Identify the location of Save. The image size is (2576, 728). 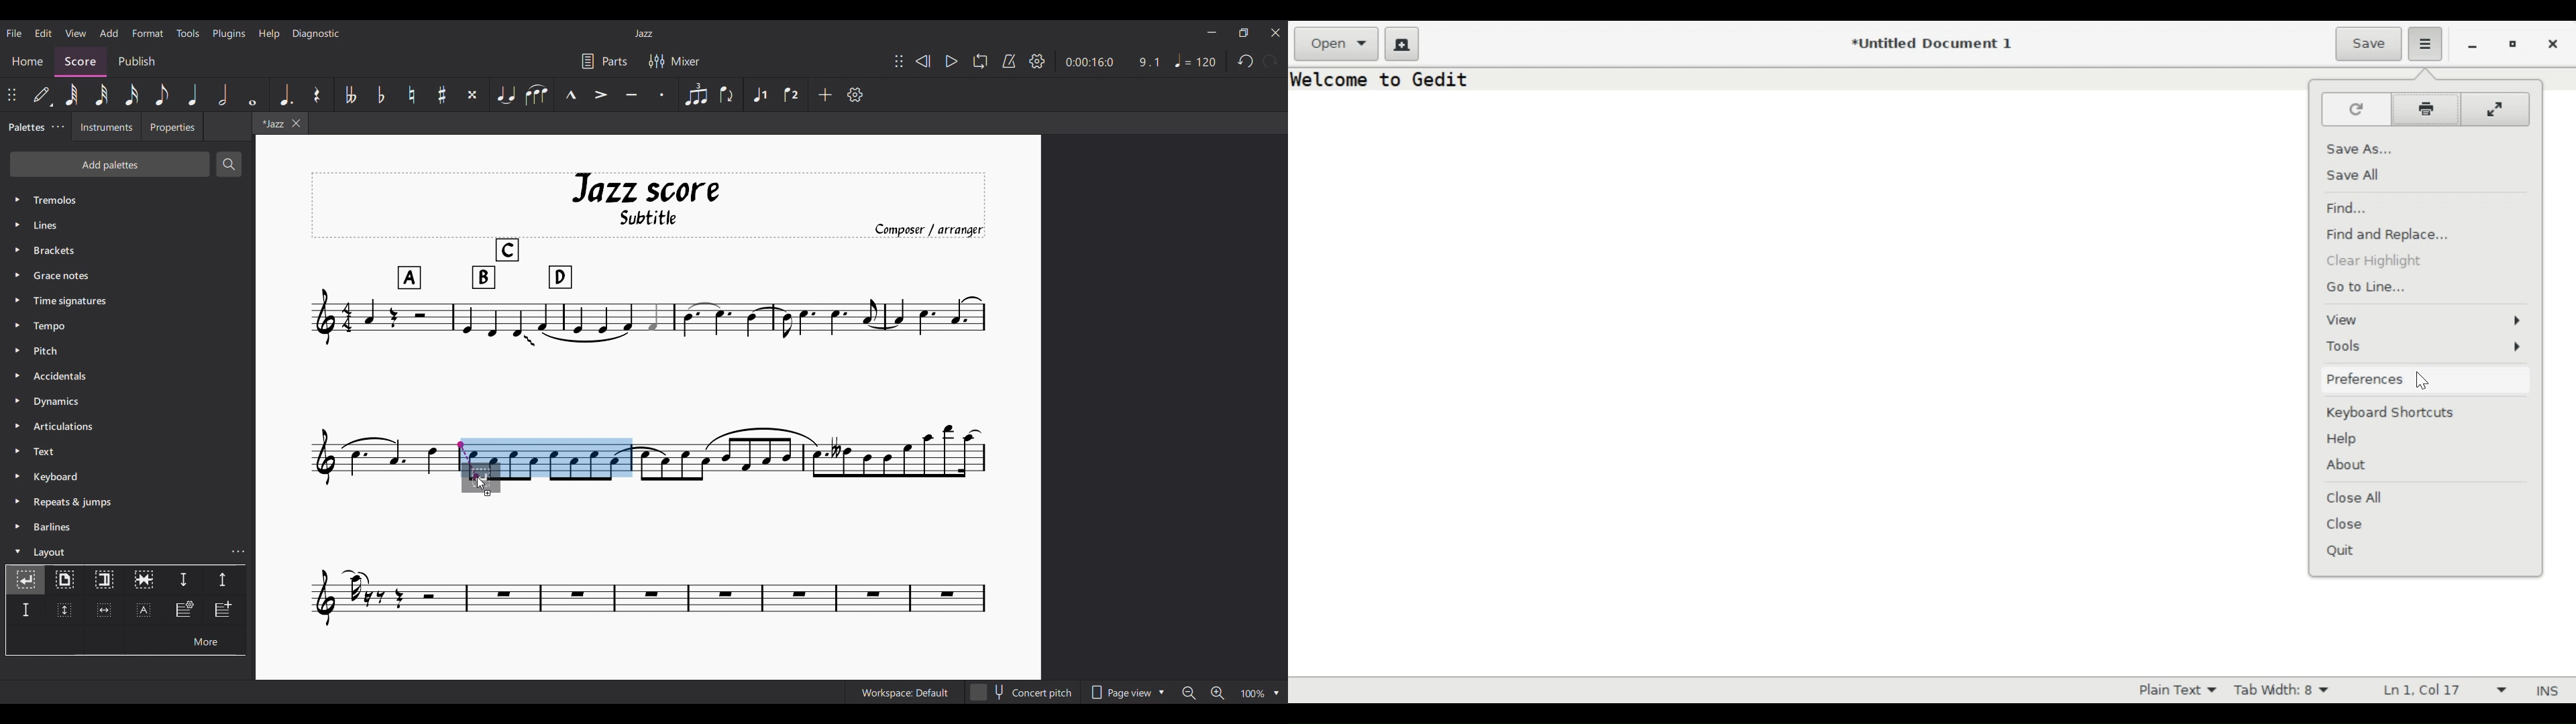
(2368, 44).